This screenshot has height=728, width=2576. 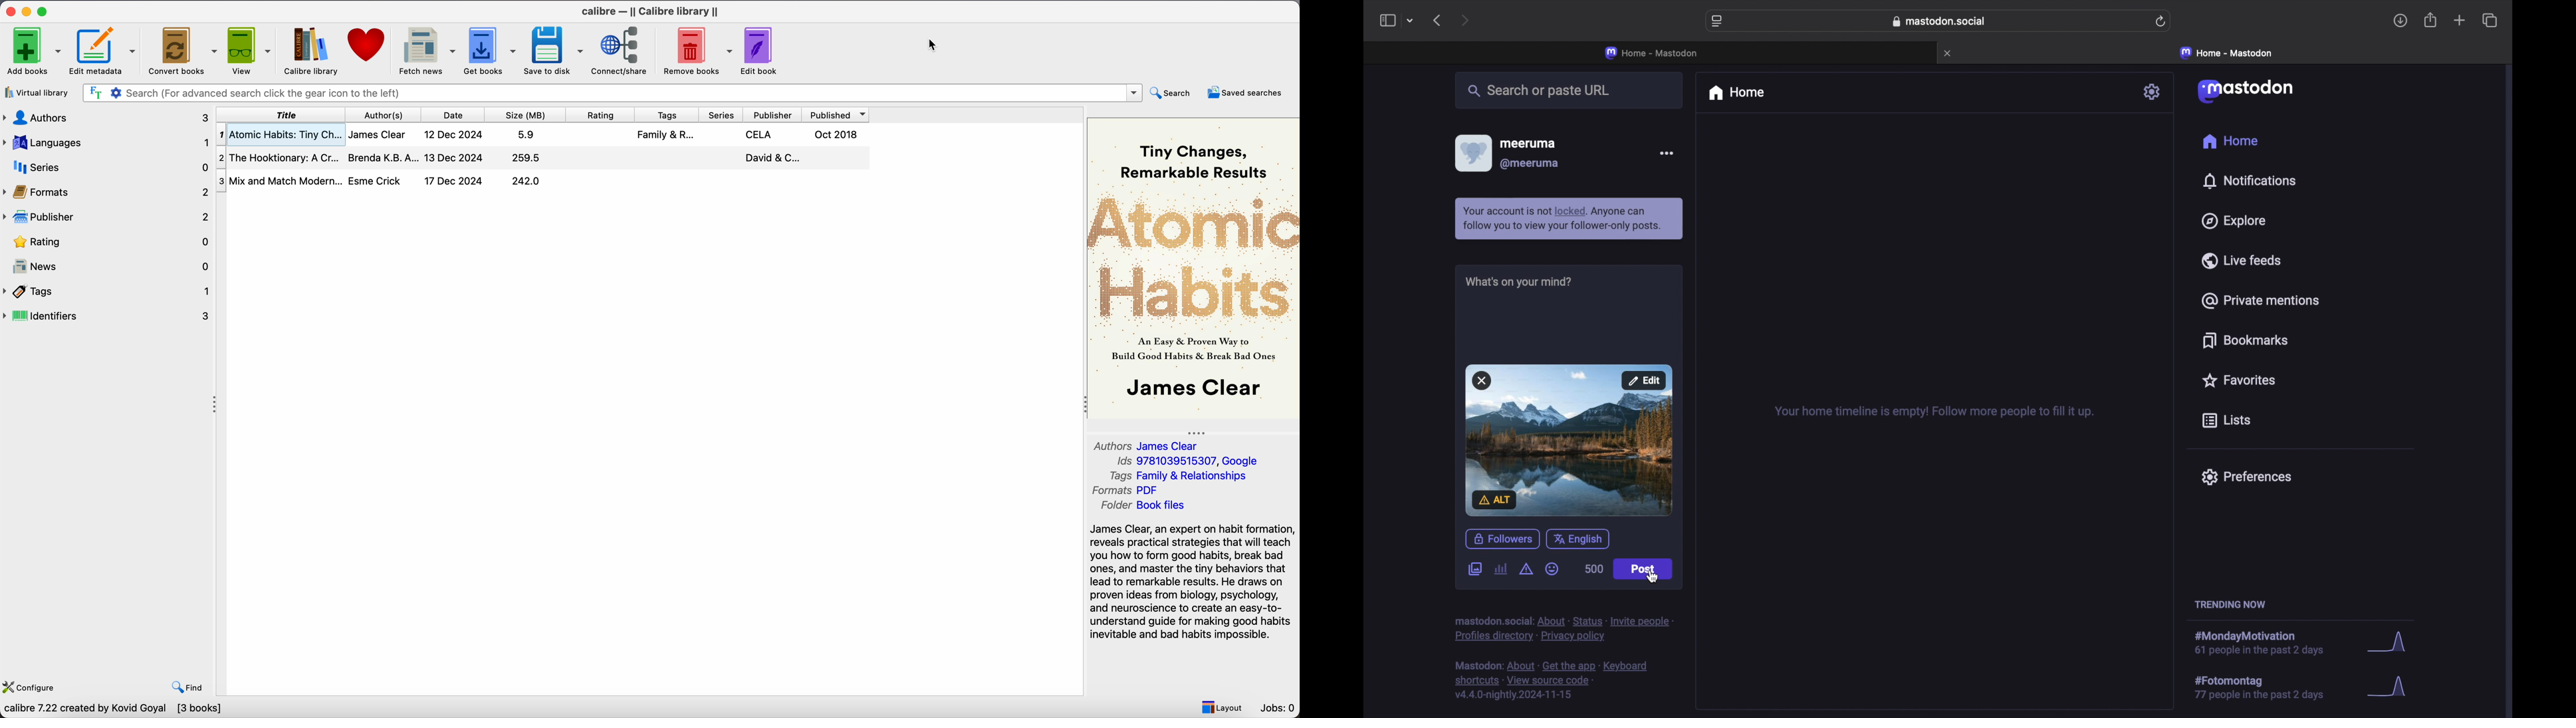 What do you see at coordinates (2230, 604) in the screenshot?
I see `trending now` at bounding box center [2230, 604].